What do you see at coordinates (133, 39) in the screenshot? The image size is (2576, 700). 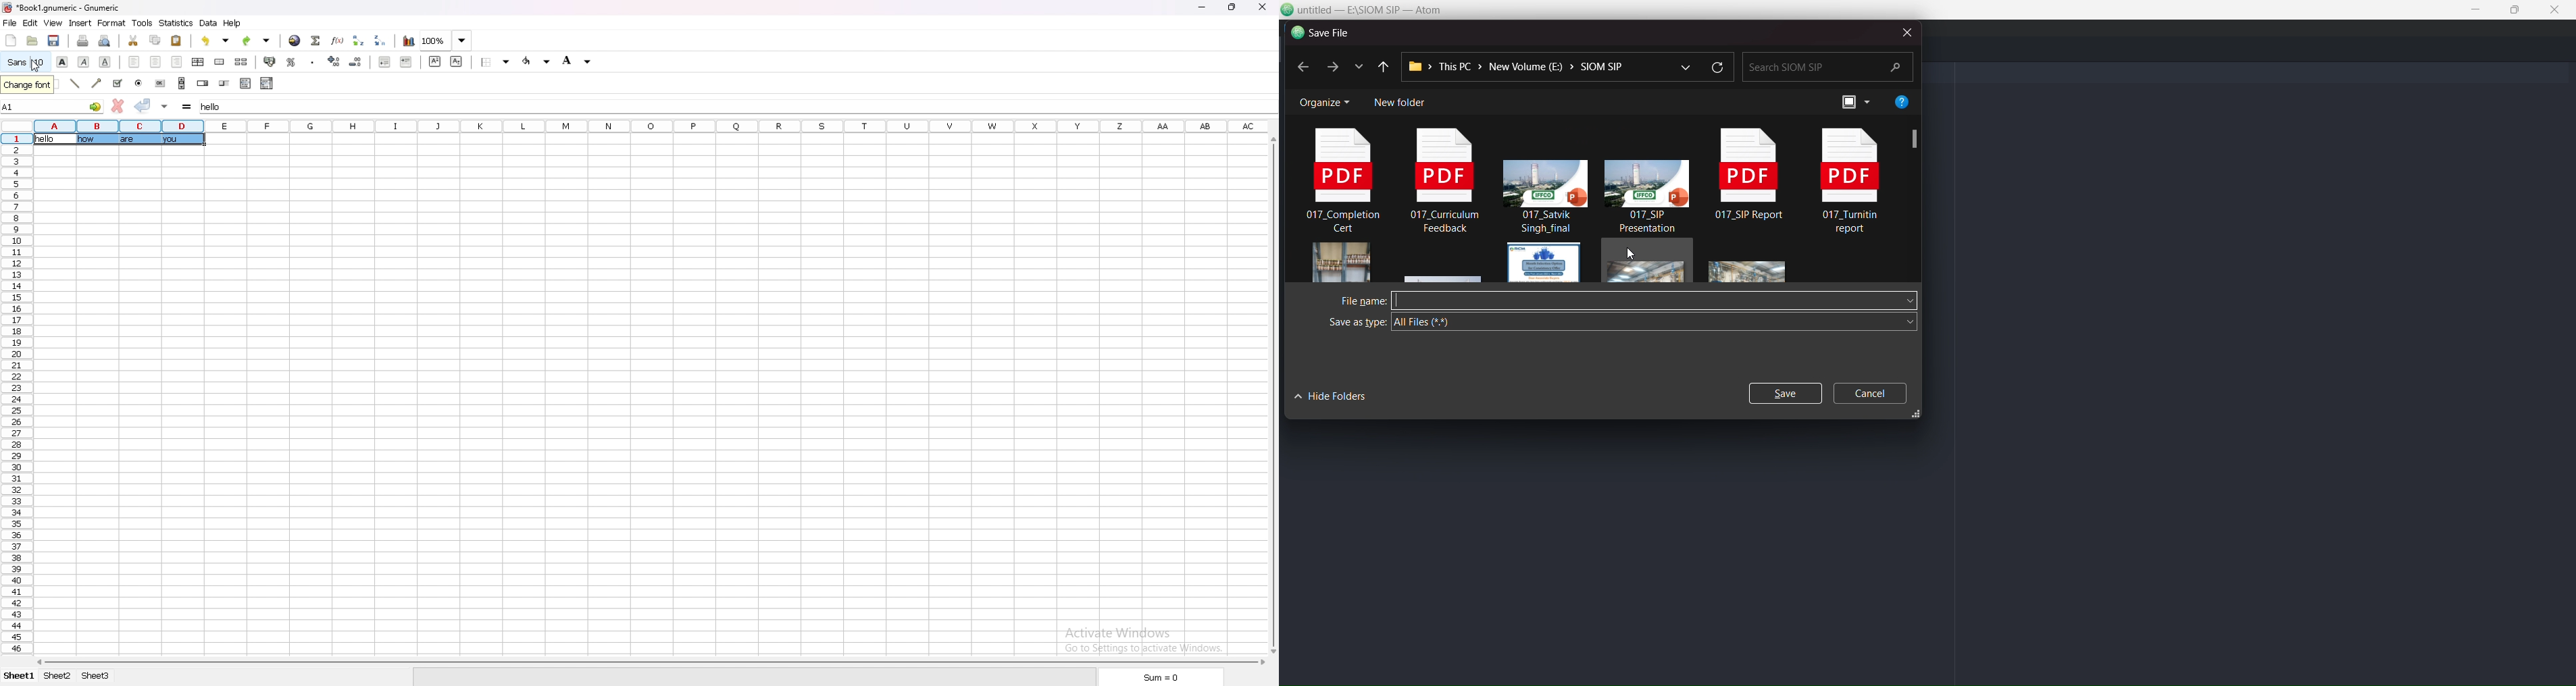 I see `cut` at bounding box center [133, 39].